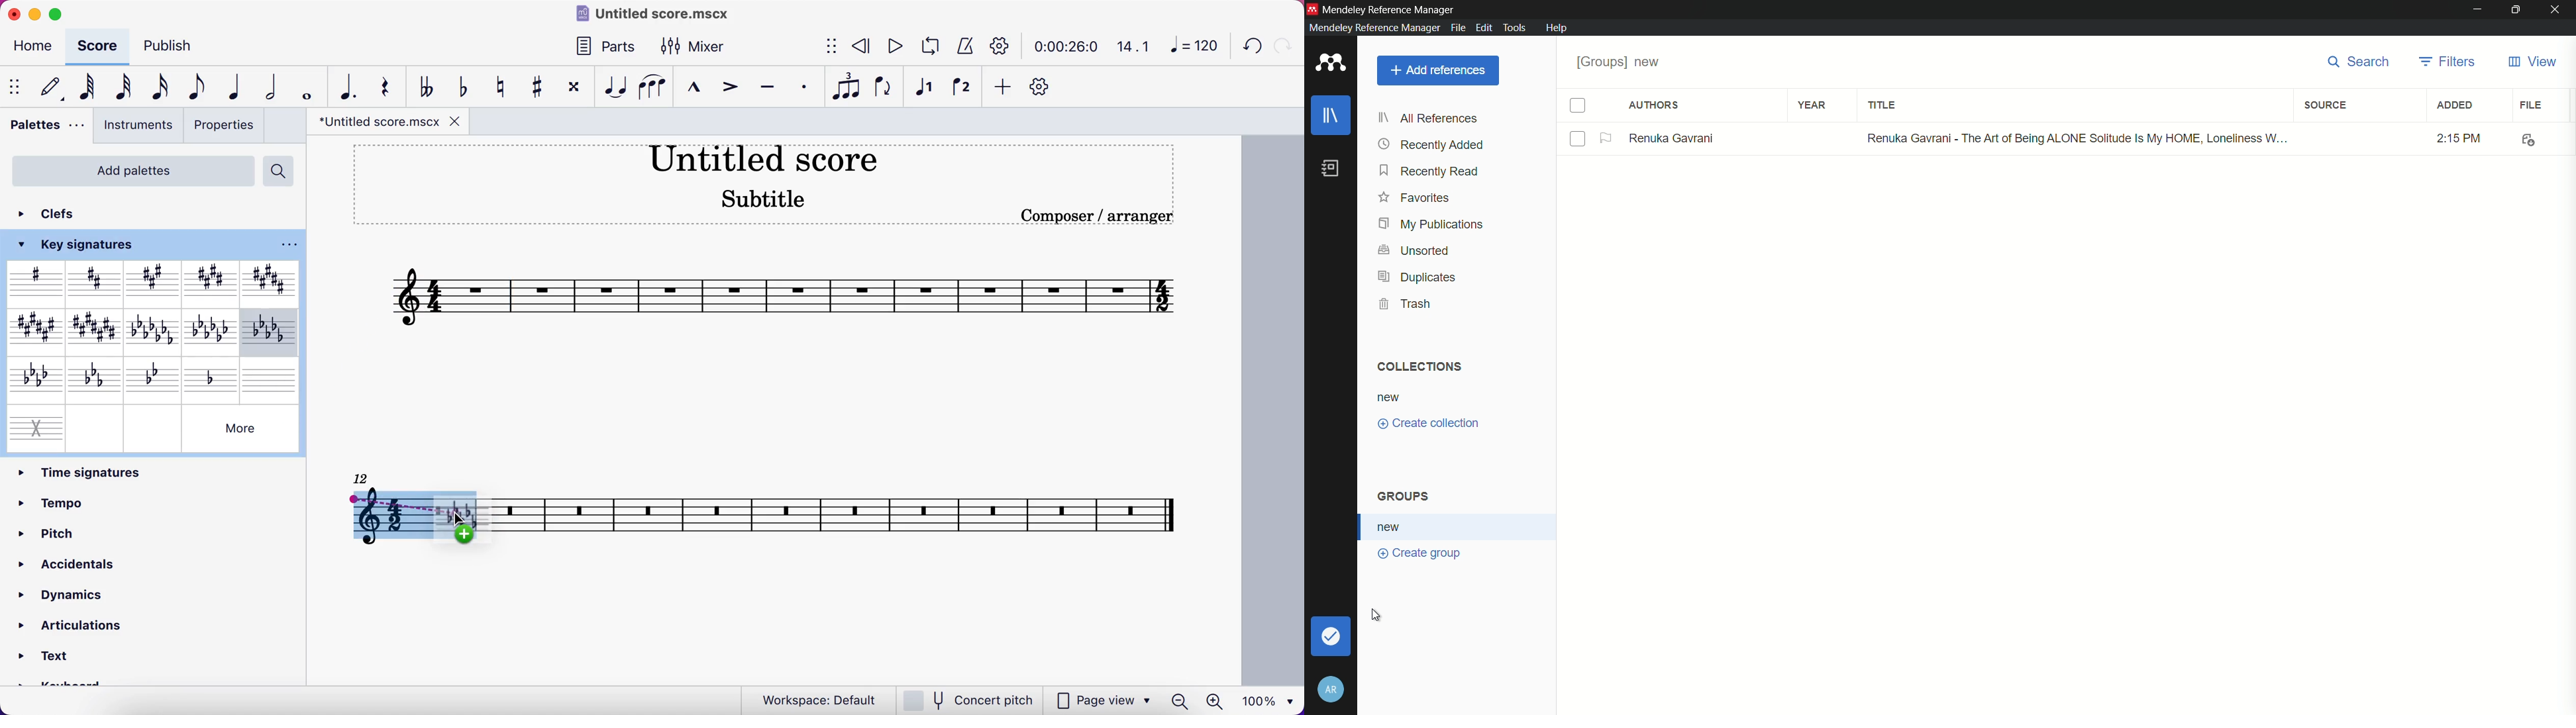  I want to click on , so click(241, 428).